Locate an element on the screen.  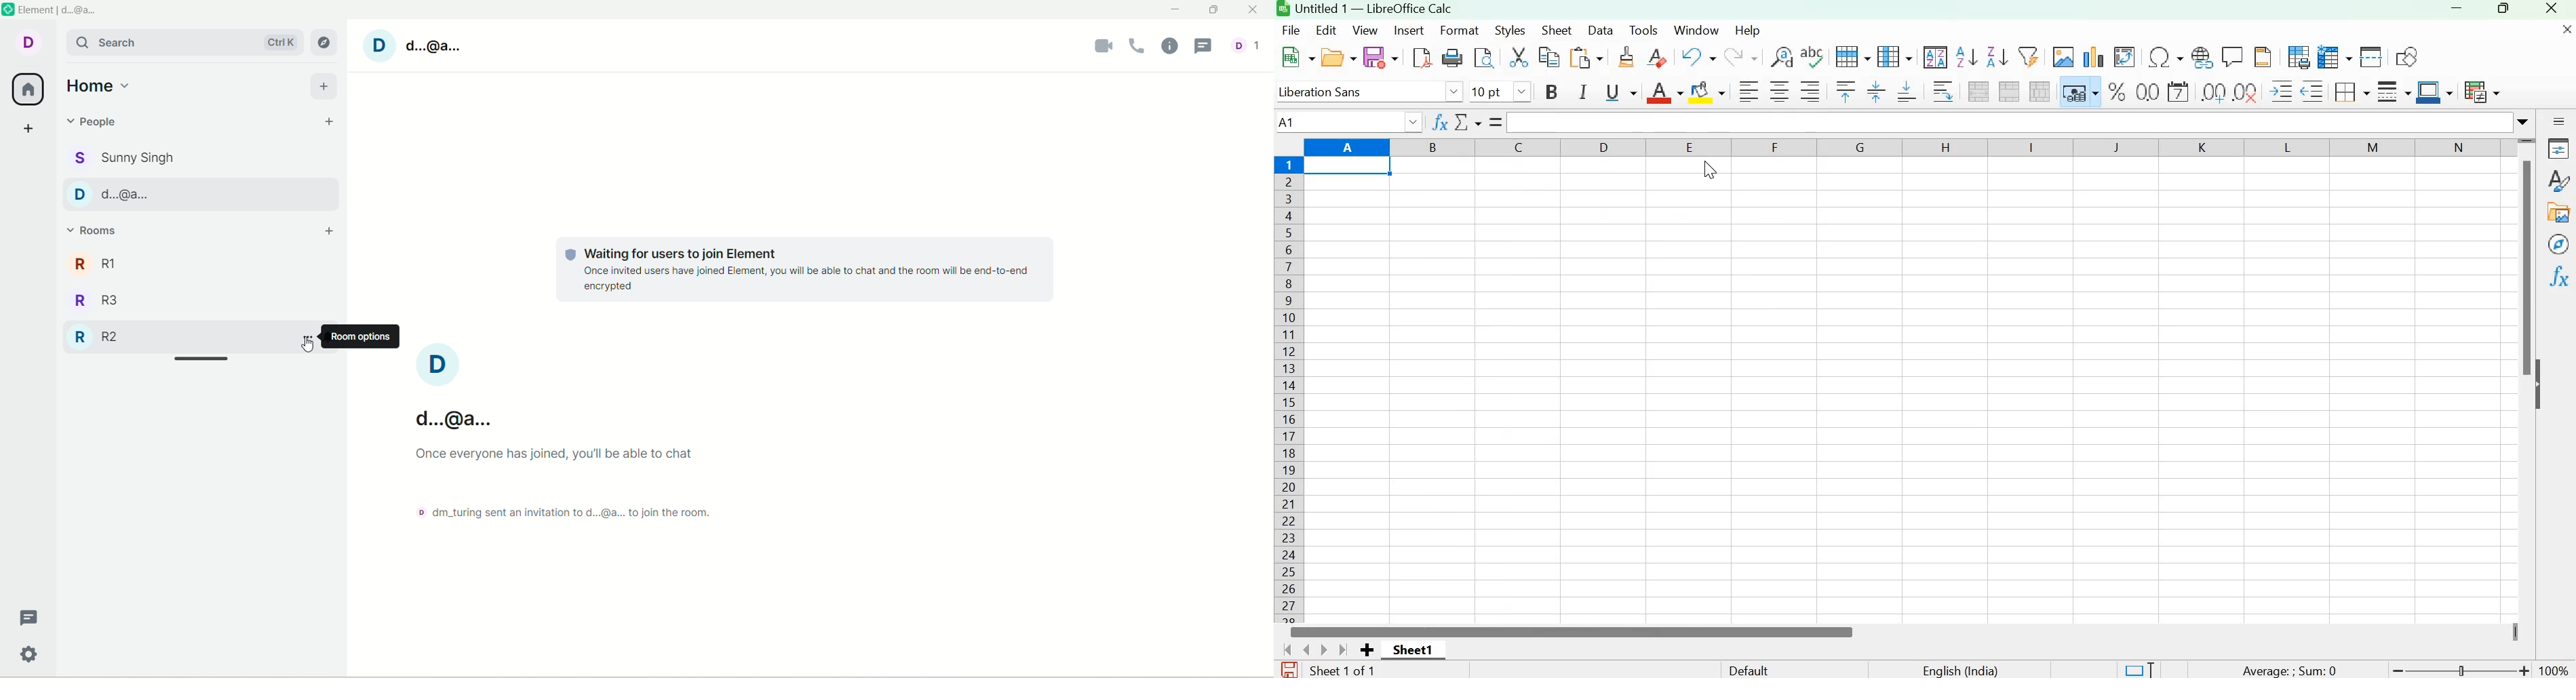
d...@... is located at coordinates (199, 194).